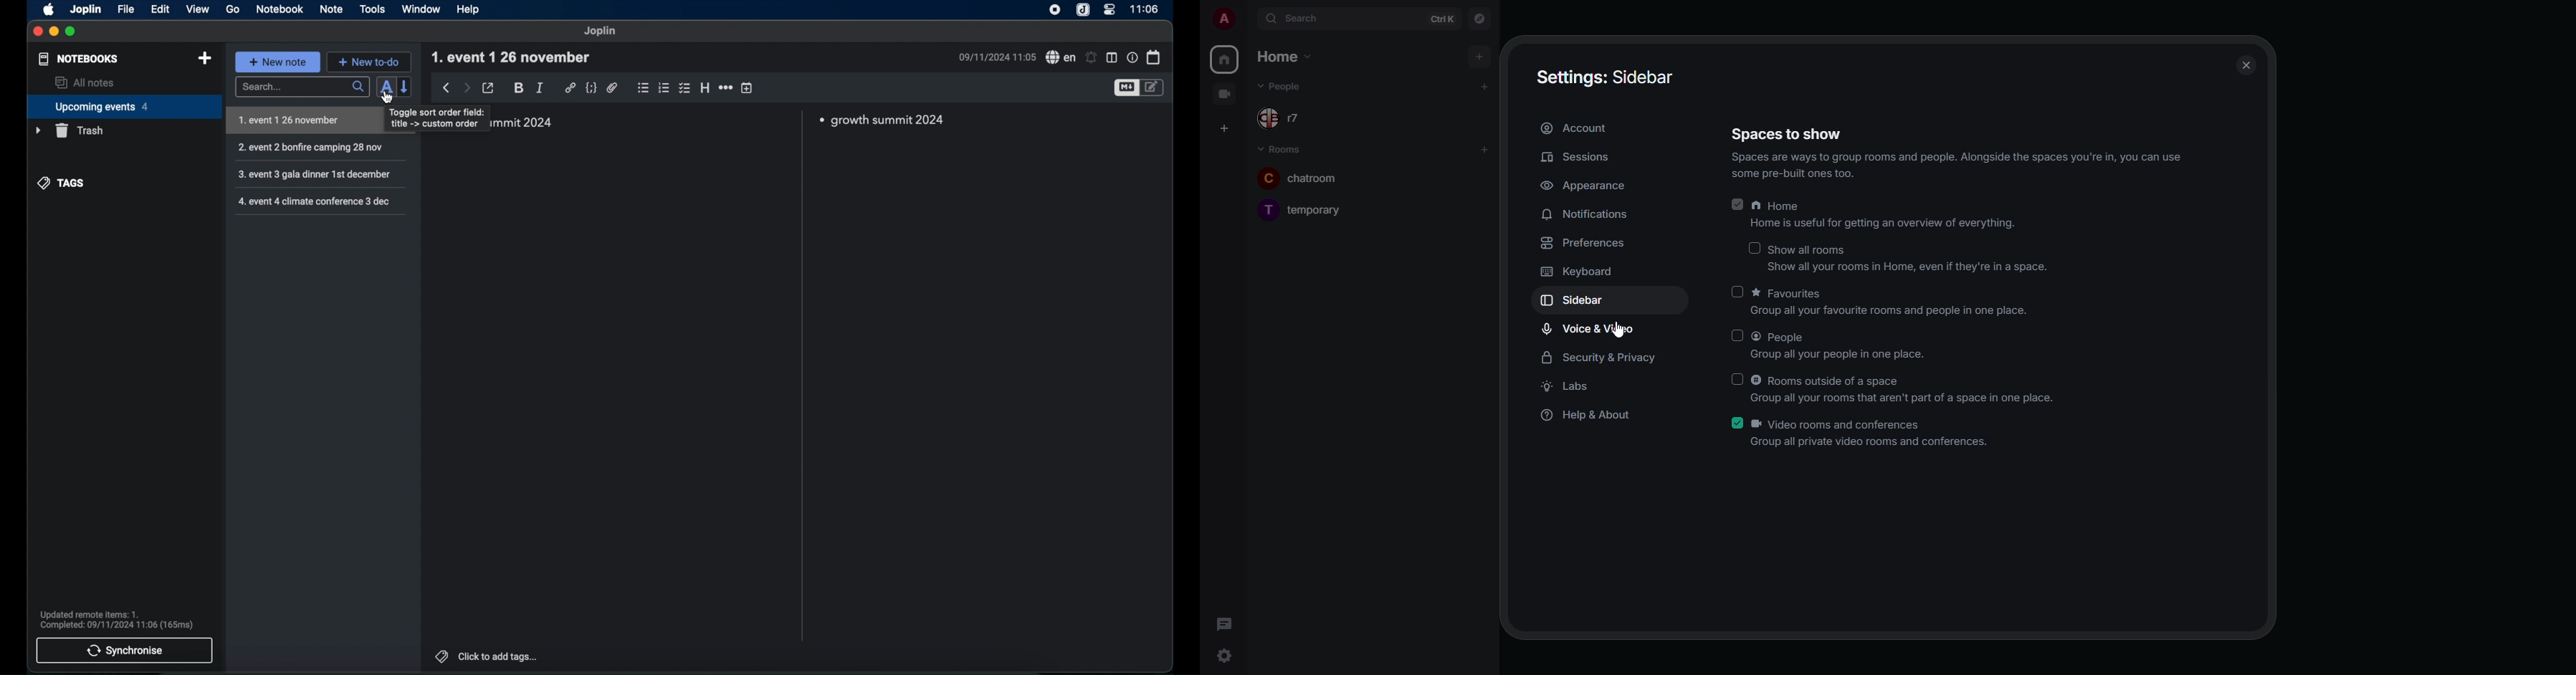  I want to click on checklist, so click(685, 88).